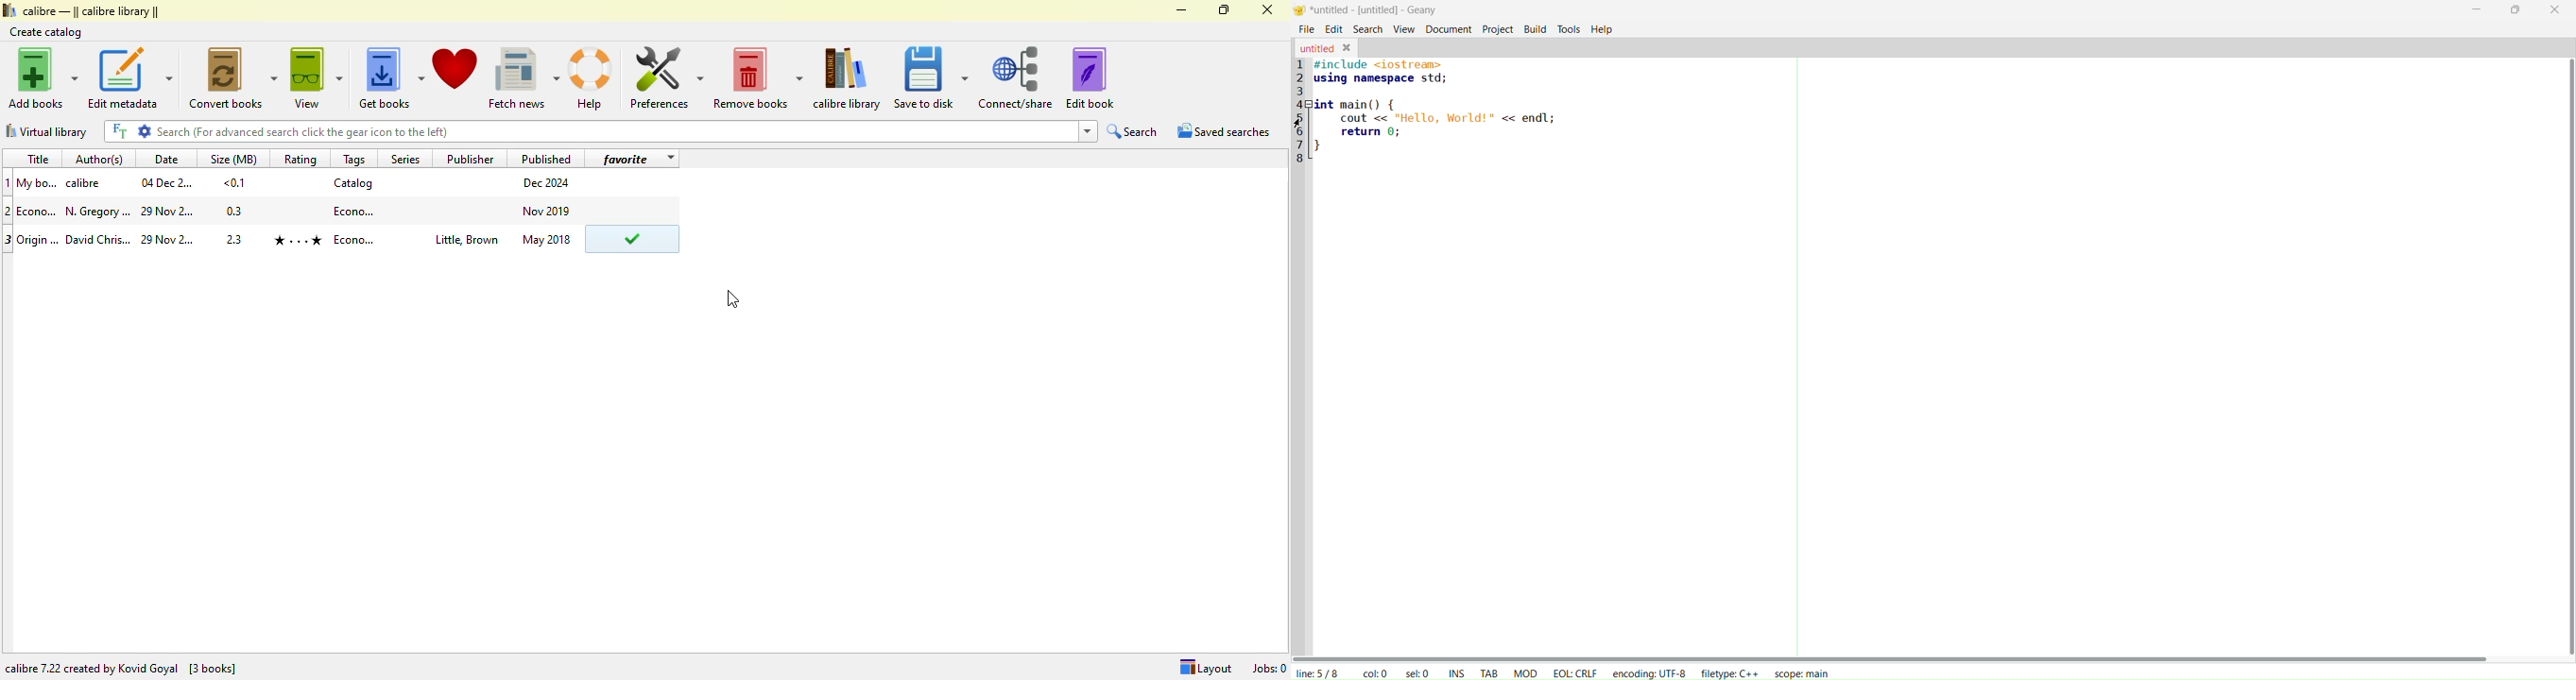  I want to click on virtual library, so click(46, 131).